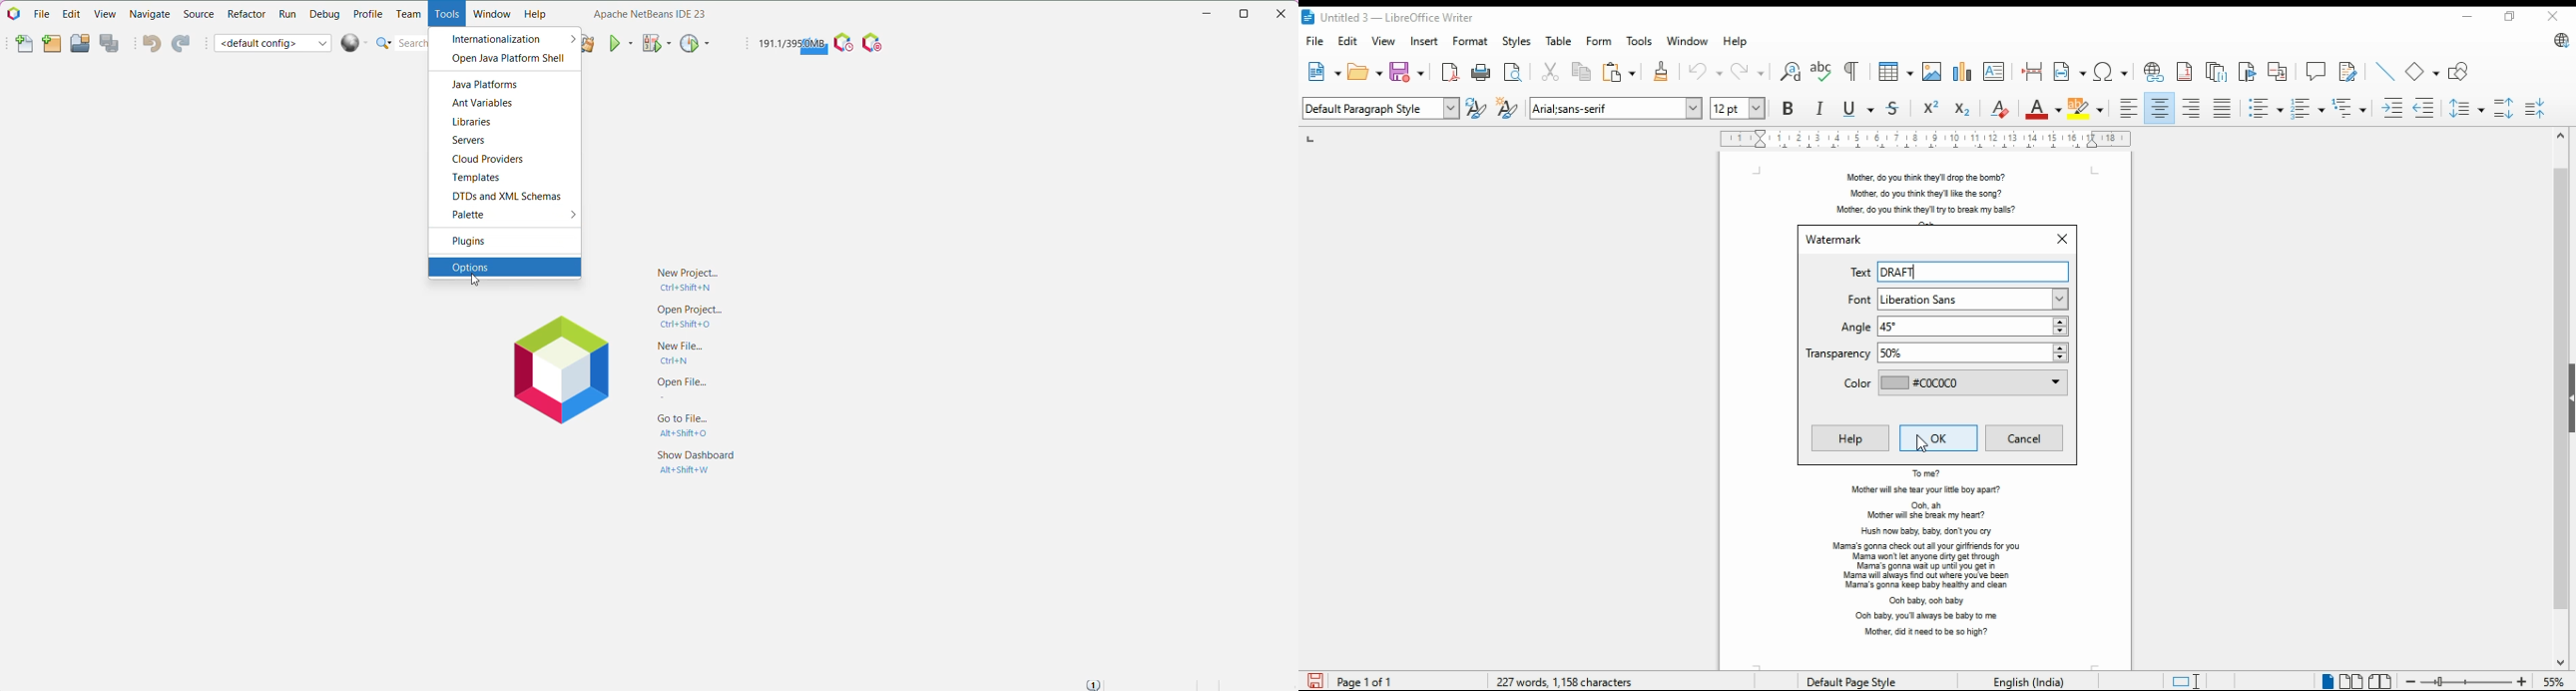 Image resolution: width=2576 pixels, height=700 pixels. I want to click on Libraries, so click(475, 123).